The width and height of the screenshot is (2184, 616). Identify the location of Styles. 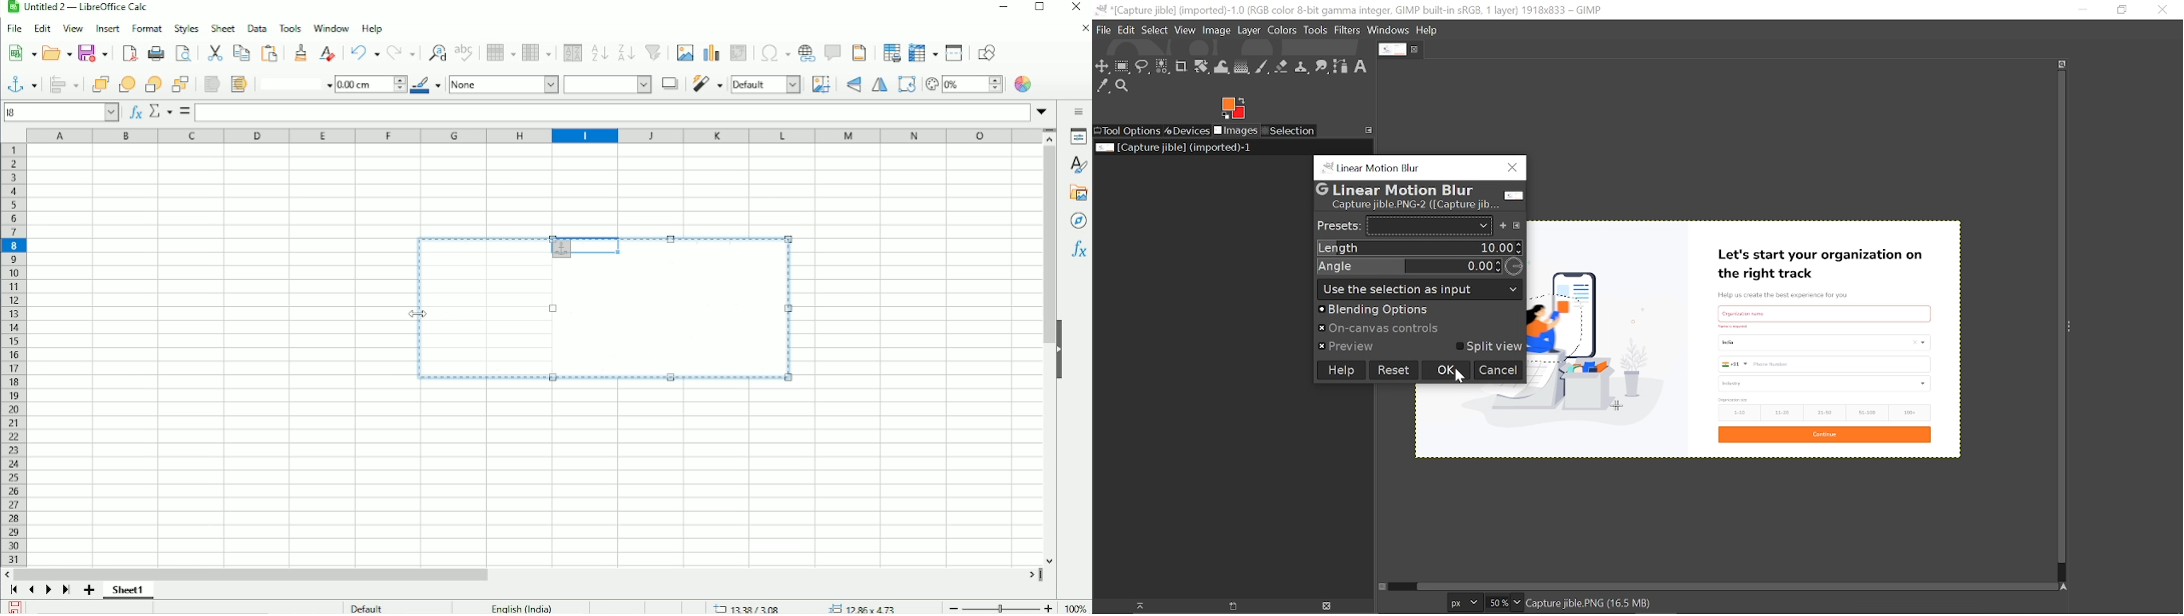
(187, 28).